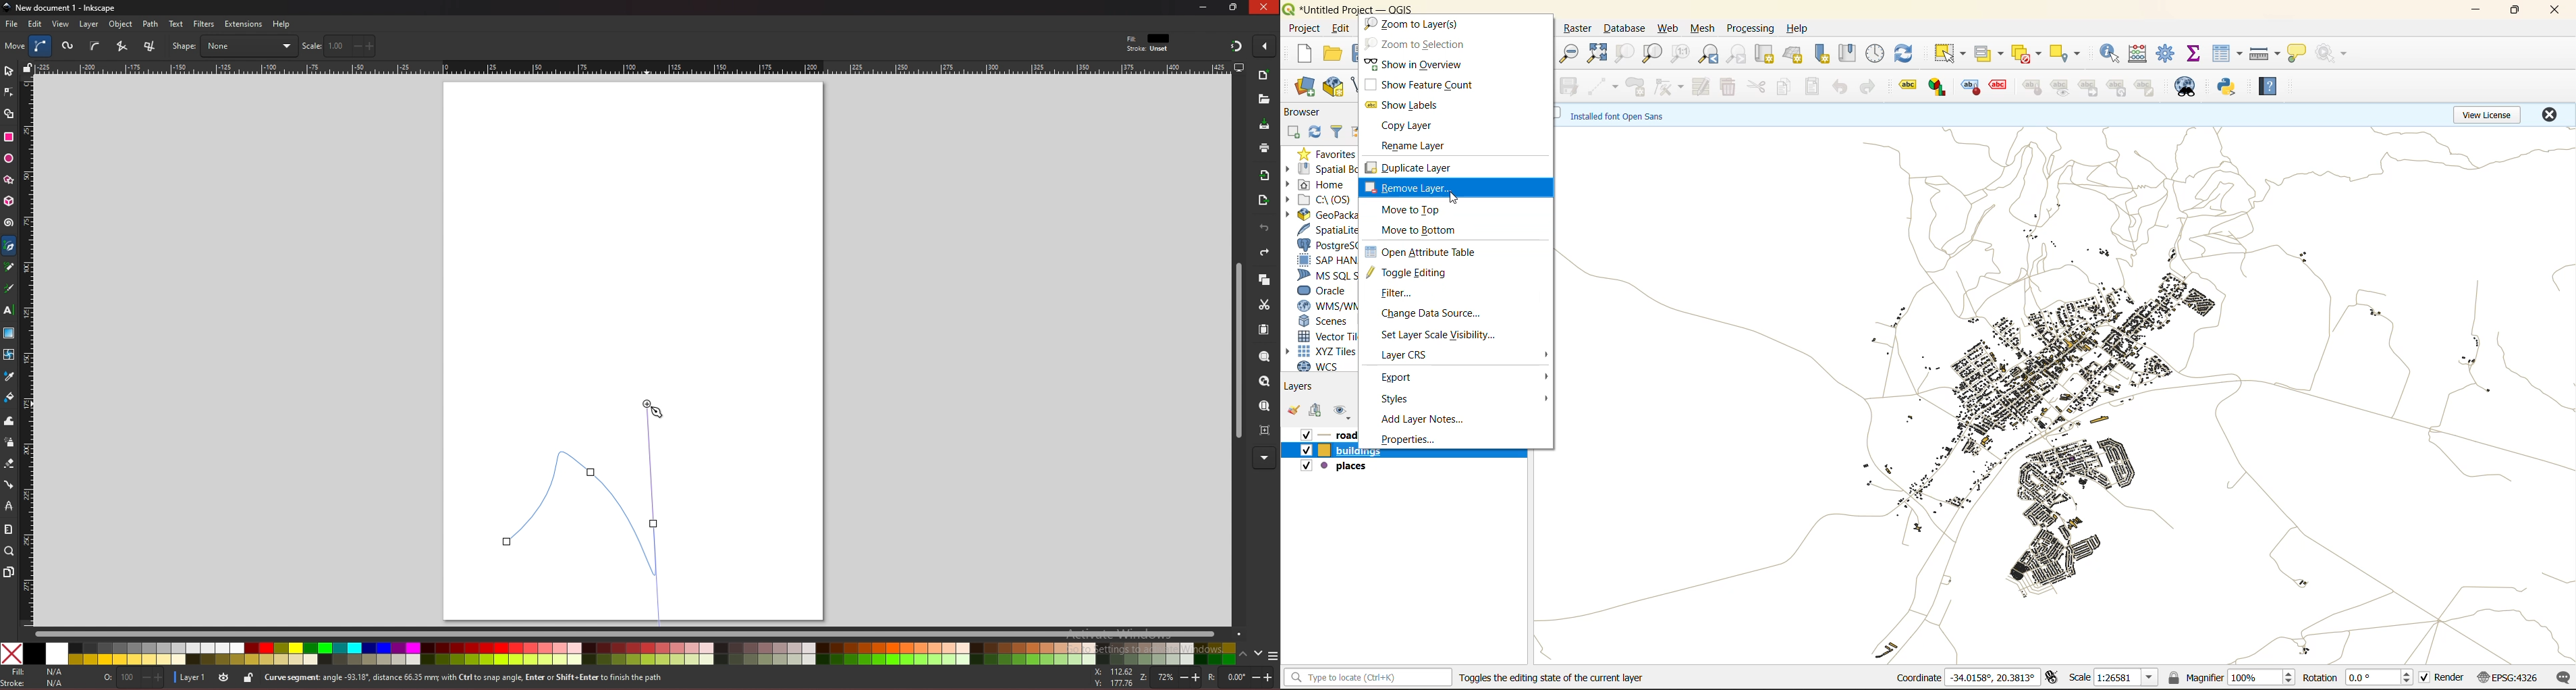 This screenshot has height=700, width=2576. I want to click on scroll bar, so click(638, 633).